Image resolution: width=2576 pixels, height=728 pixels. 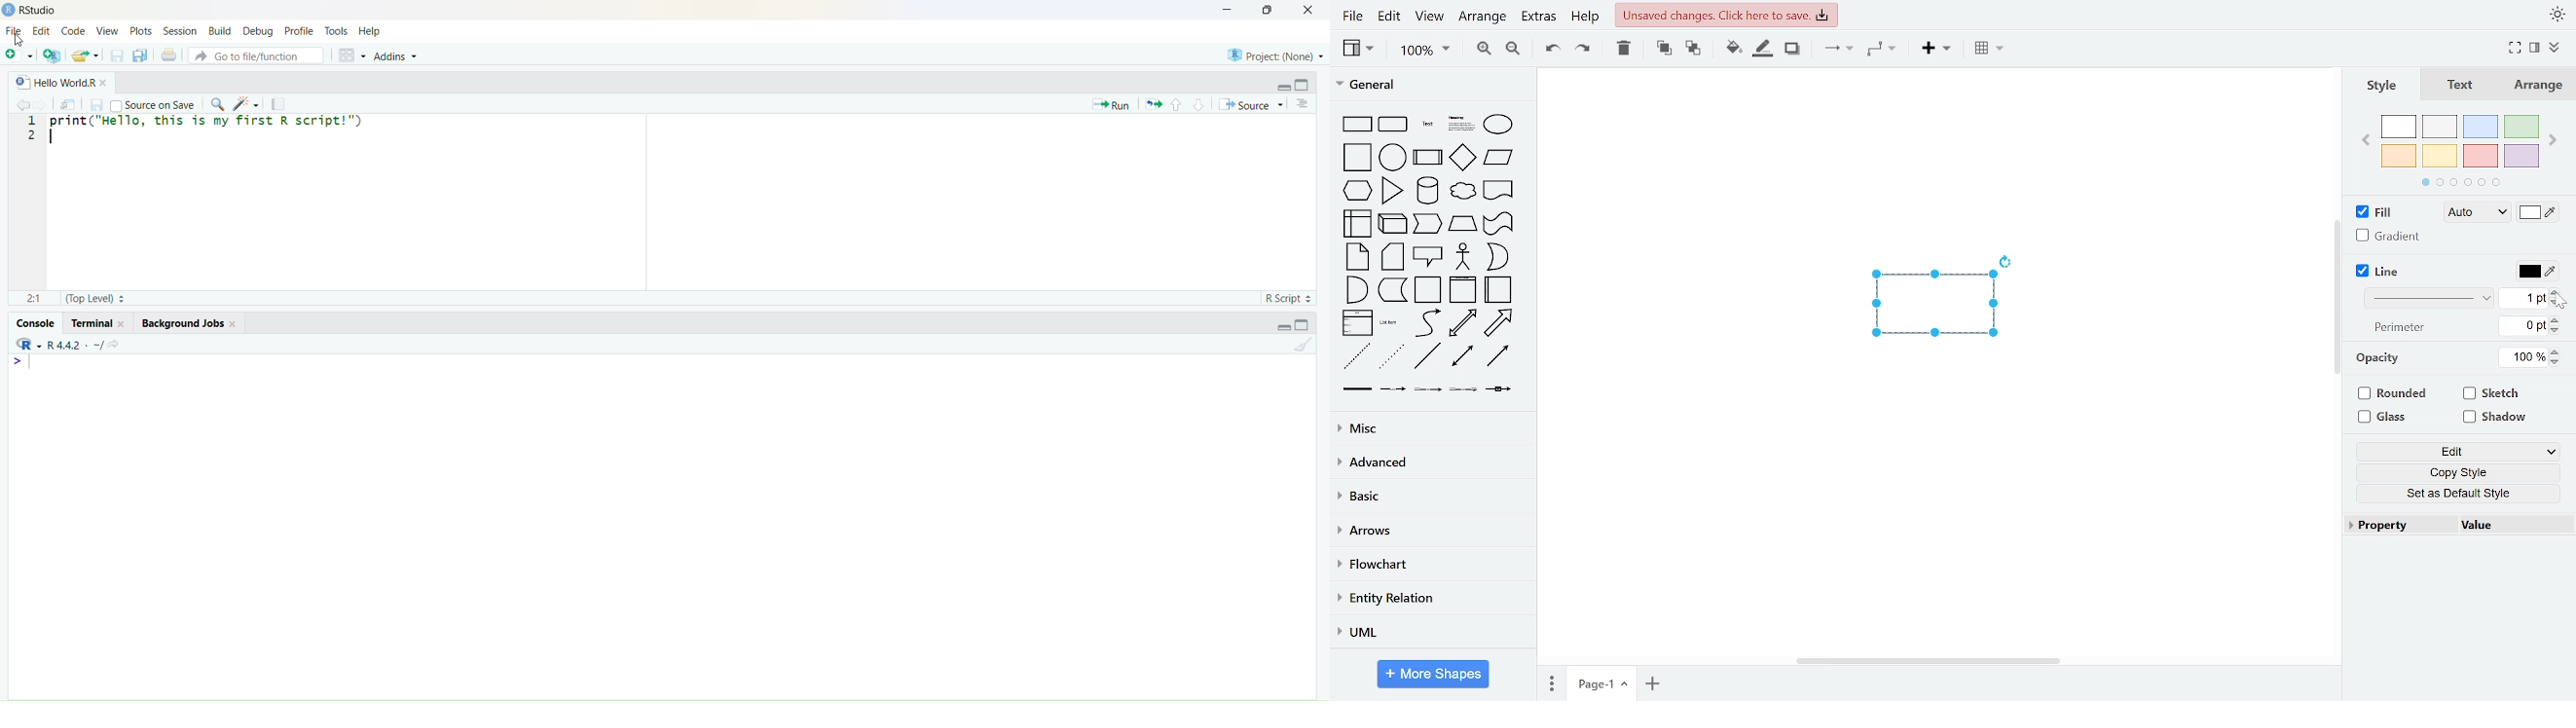 I want to click on Code Tools, so click(x=247, y=103).